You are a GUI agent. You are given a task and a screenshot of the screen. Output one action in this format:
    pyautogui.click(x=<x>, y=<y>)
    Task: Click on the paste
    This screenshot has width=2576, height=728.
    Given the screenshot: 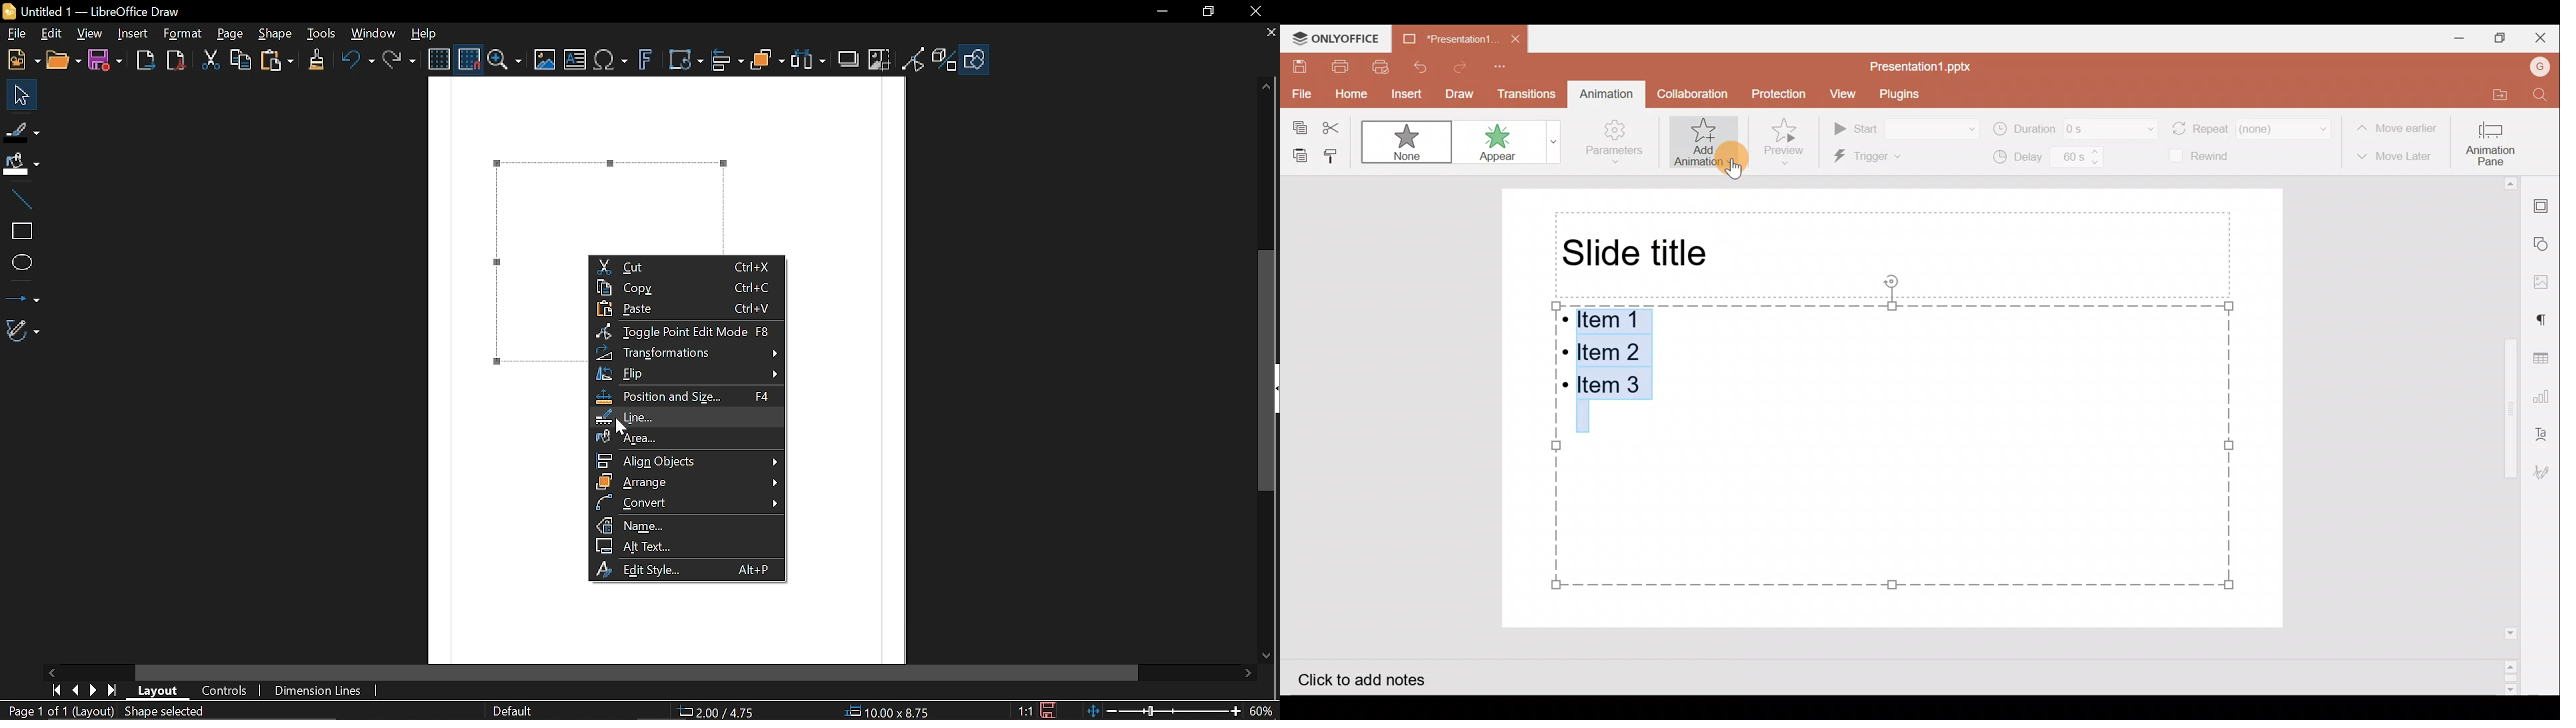 What is the action you would take?
    pyautogui.click(x=278, y=60)
    